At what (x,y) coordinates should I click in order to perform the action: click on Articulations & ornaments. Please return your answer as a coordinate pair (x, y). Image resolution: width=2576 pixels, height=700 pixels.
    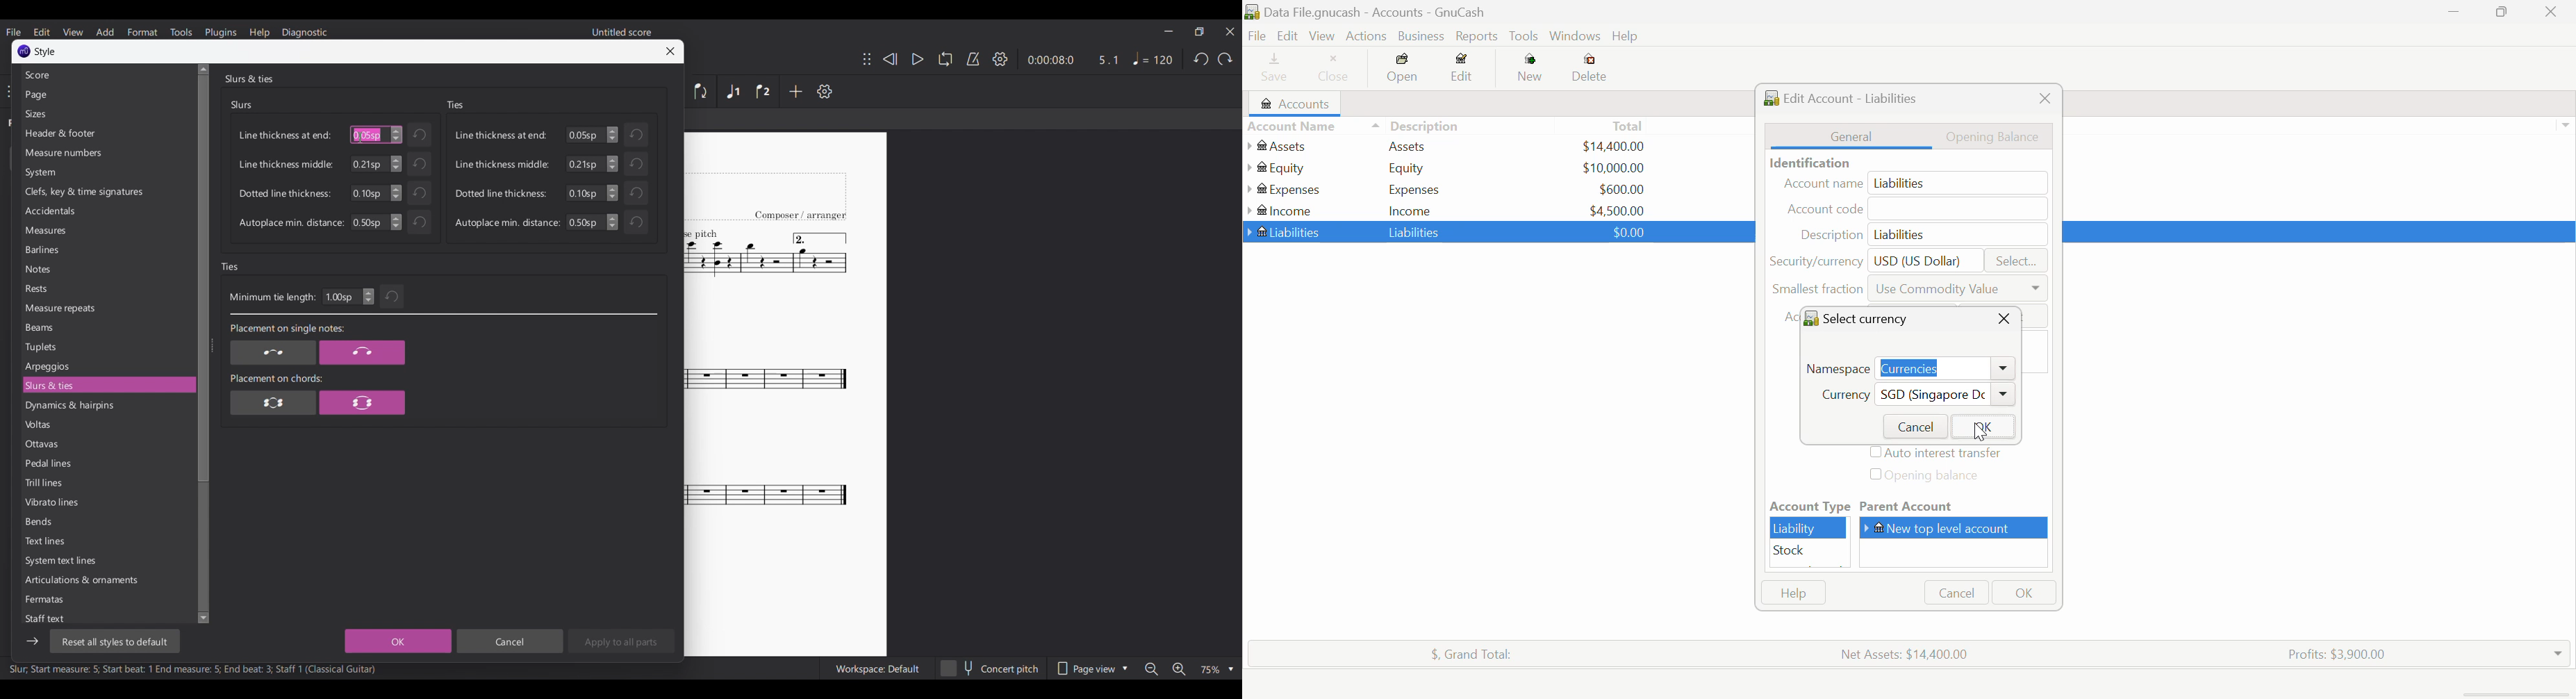
    Looking at the image, I should click on (107, 580).